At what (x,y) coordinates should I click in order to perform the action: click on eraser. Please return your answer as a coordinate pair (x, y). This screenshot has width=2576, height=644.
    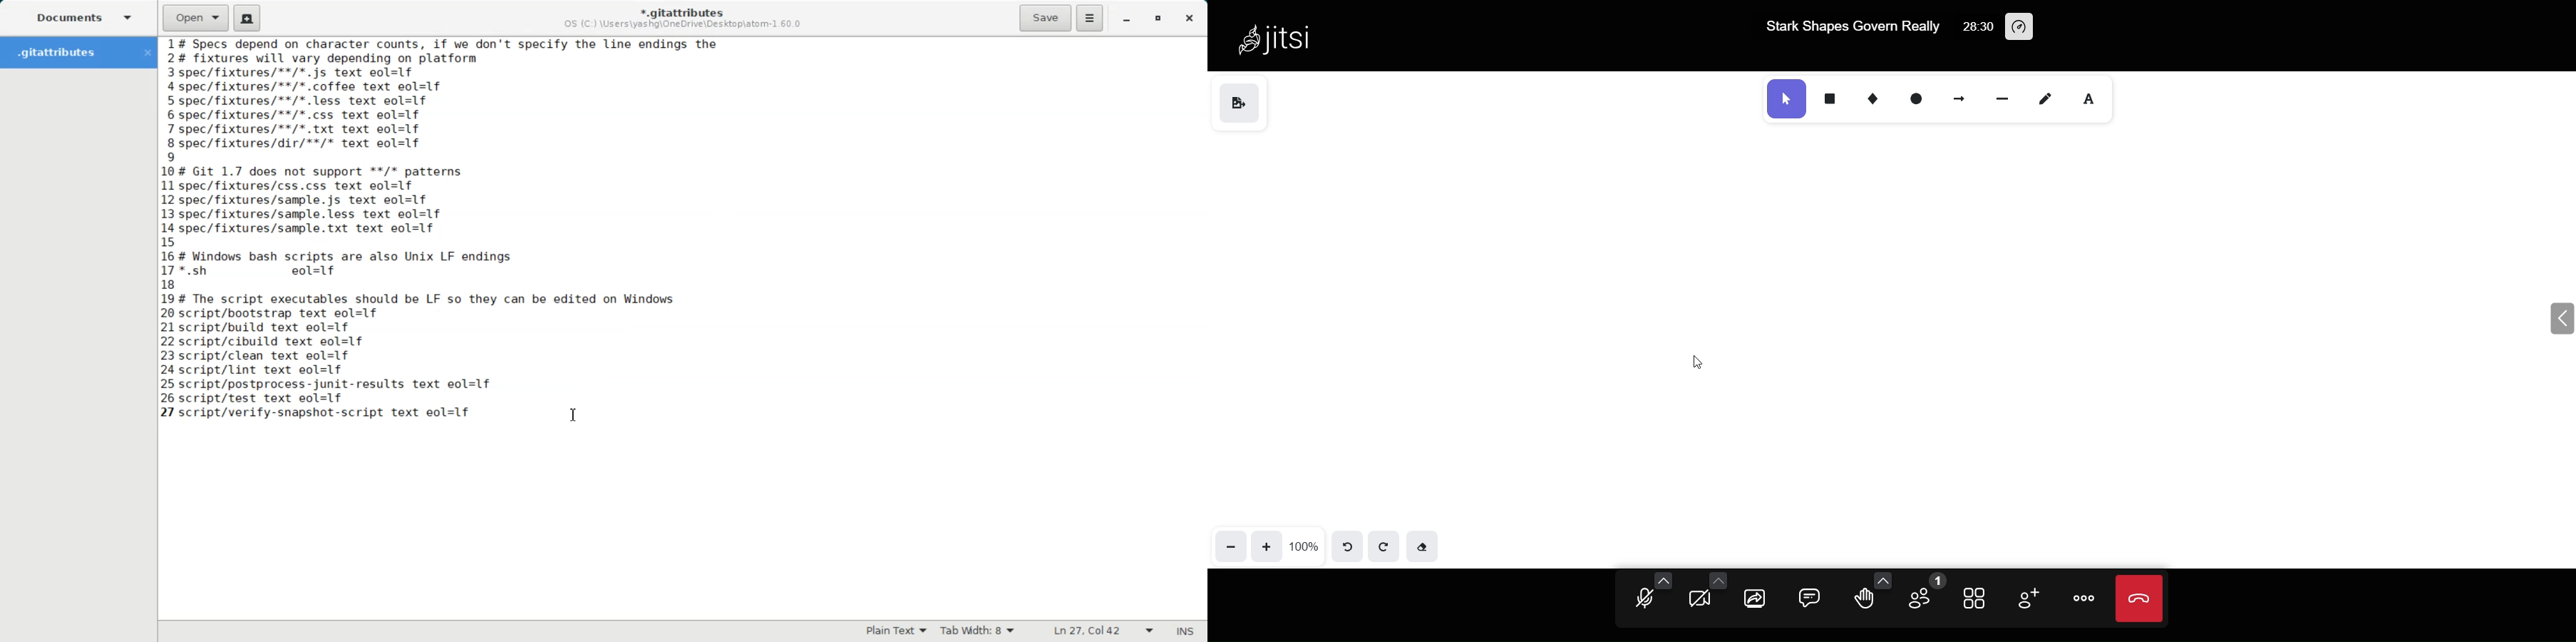
    Looking at the image, I should click on (1422, 545).